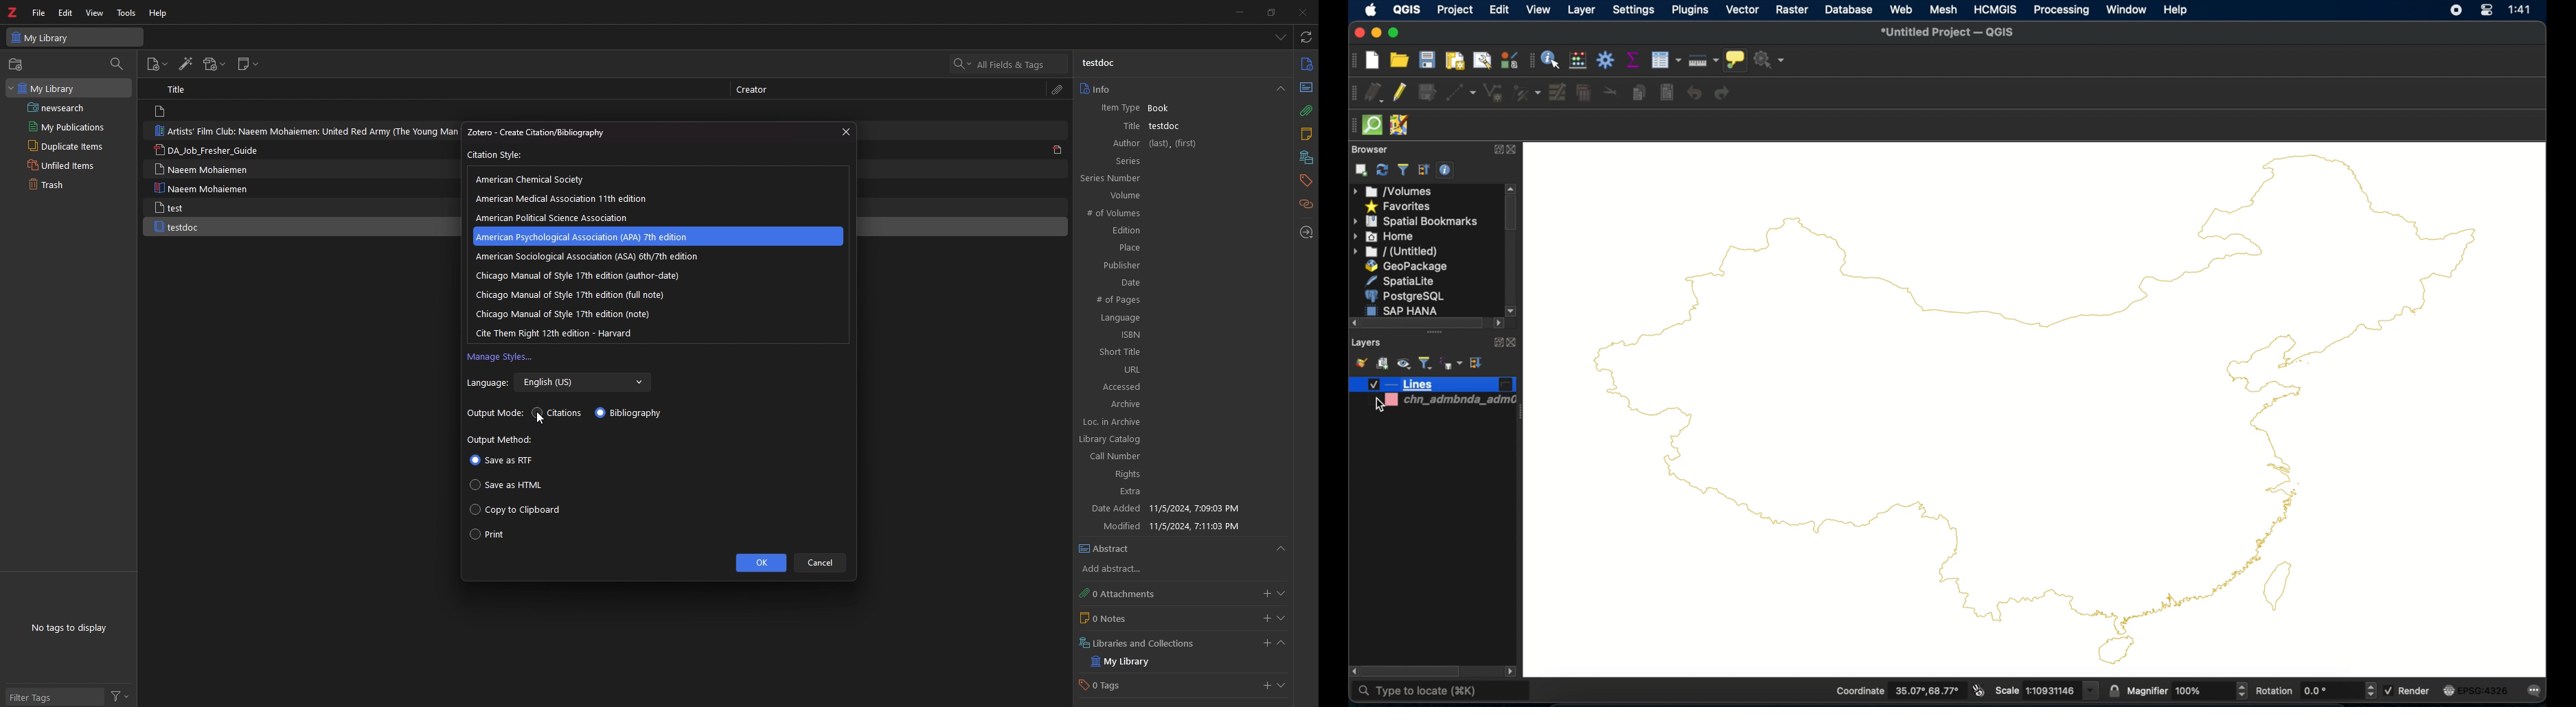 The width and height of the screenshot is (2576, 728). I want to click on volumes, so click(1393, 191).